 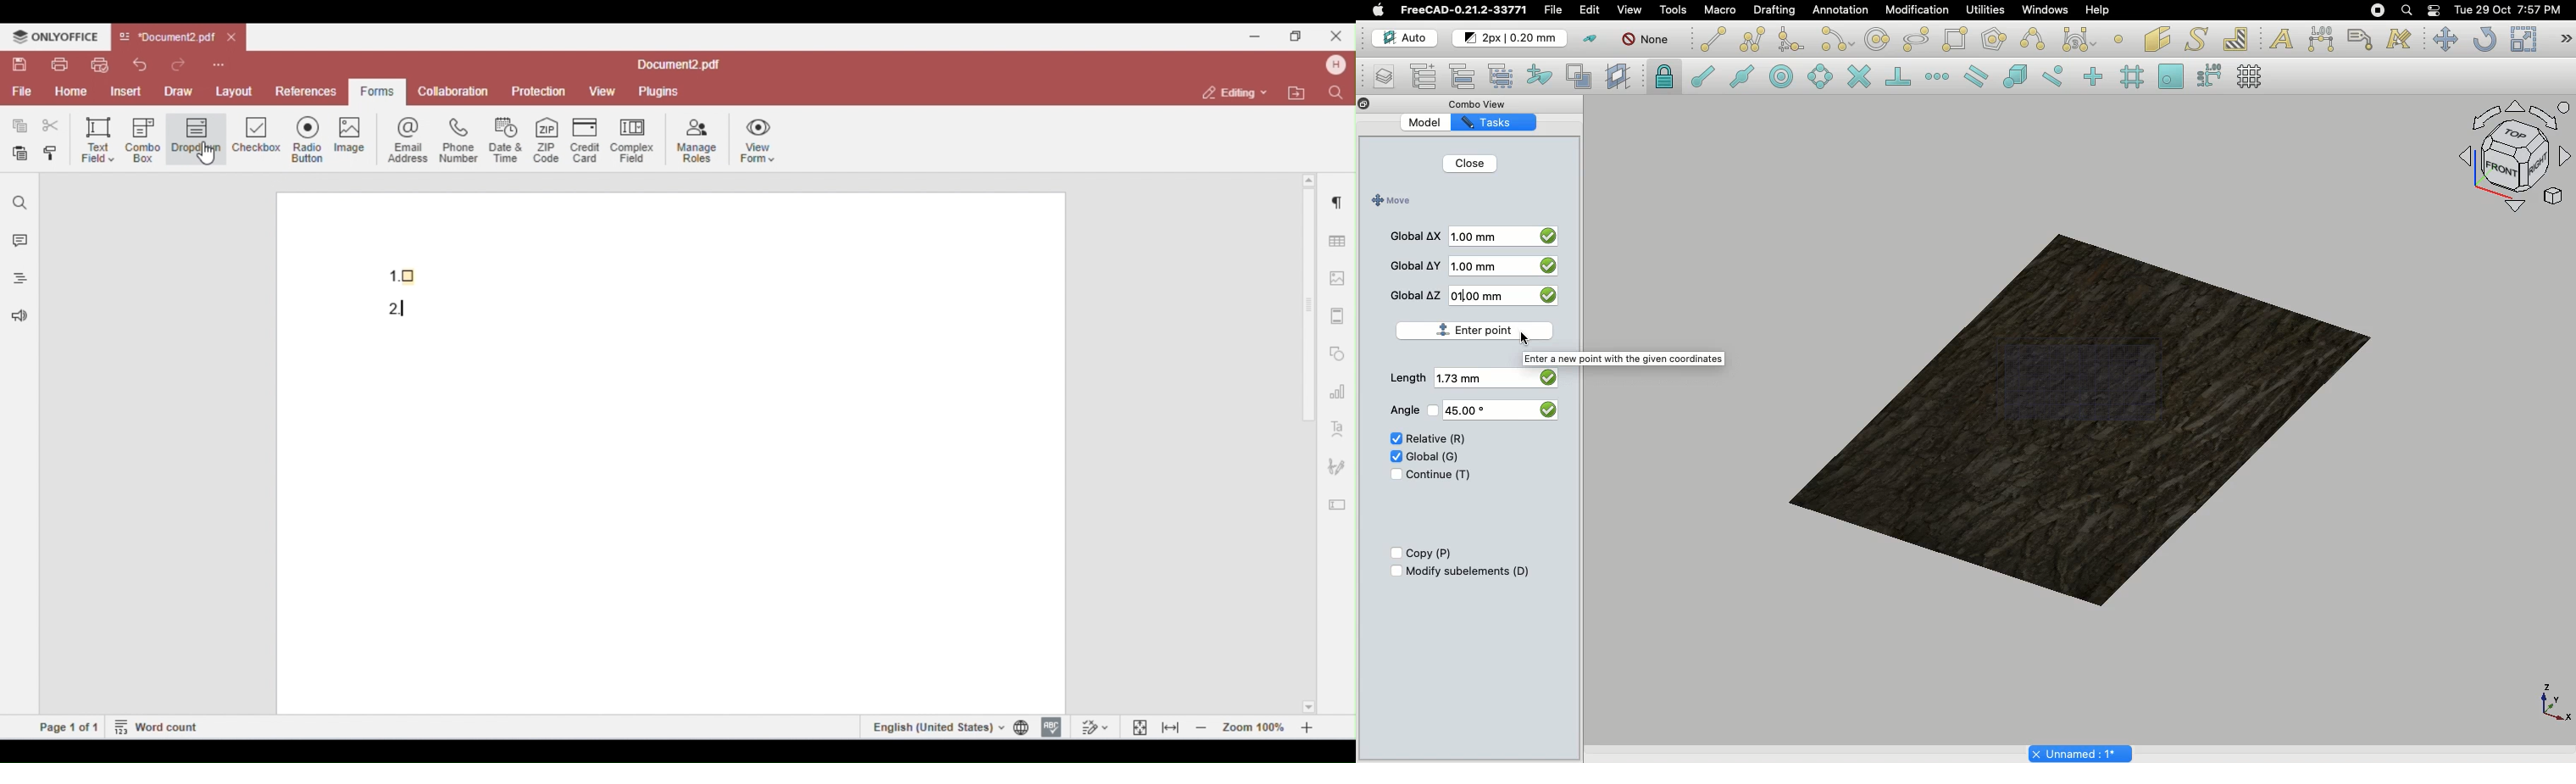 What do you see at coordinates (2082, 752) in the screenshot?
I see `Project name` at bounding box center [2082, 752].